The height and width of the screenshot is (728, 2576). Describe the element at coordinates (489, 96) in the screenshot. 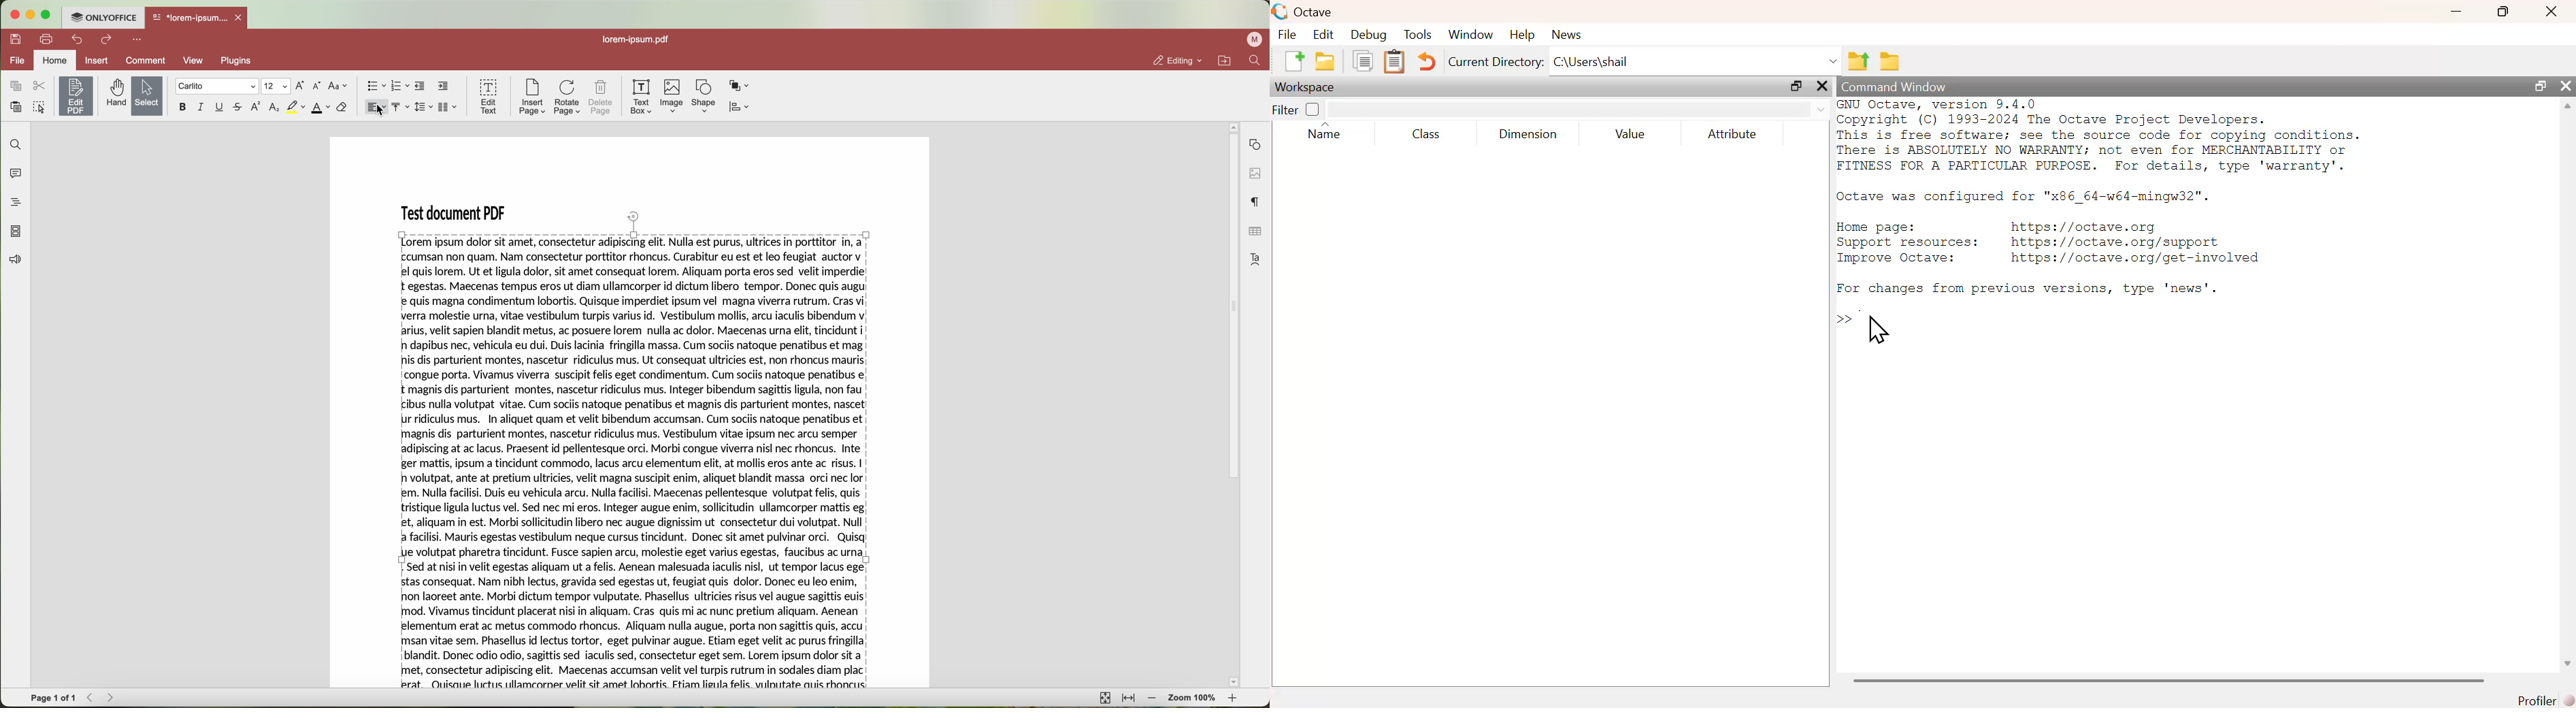

I see `edit text` at that location.